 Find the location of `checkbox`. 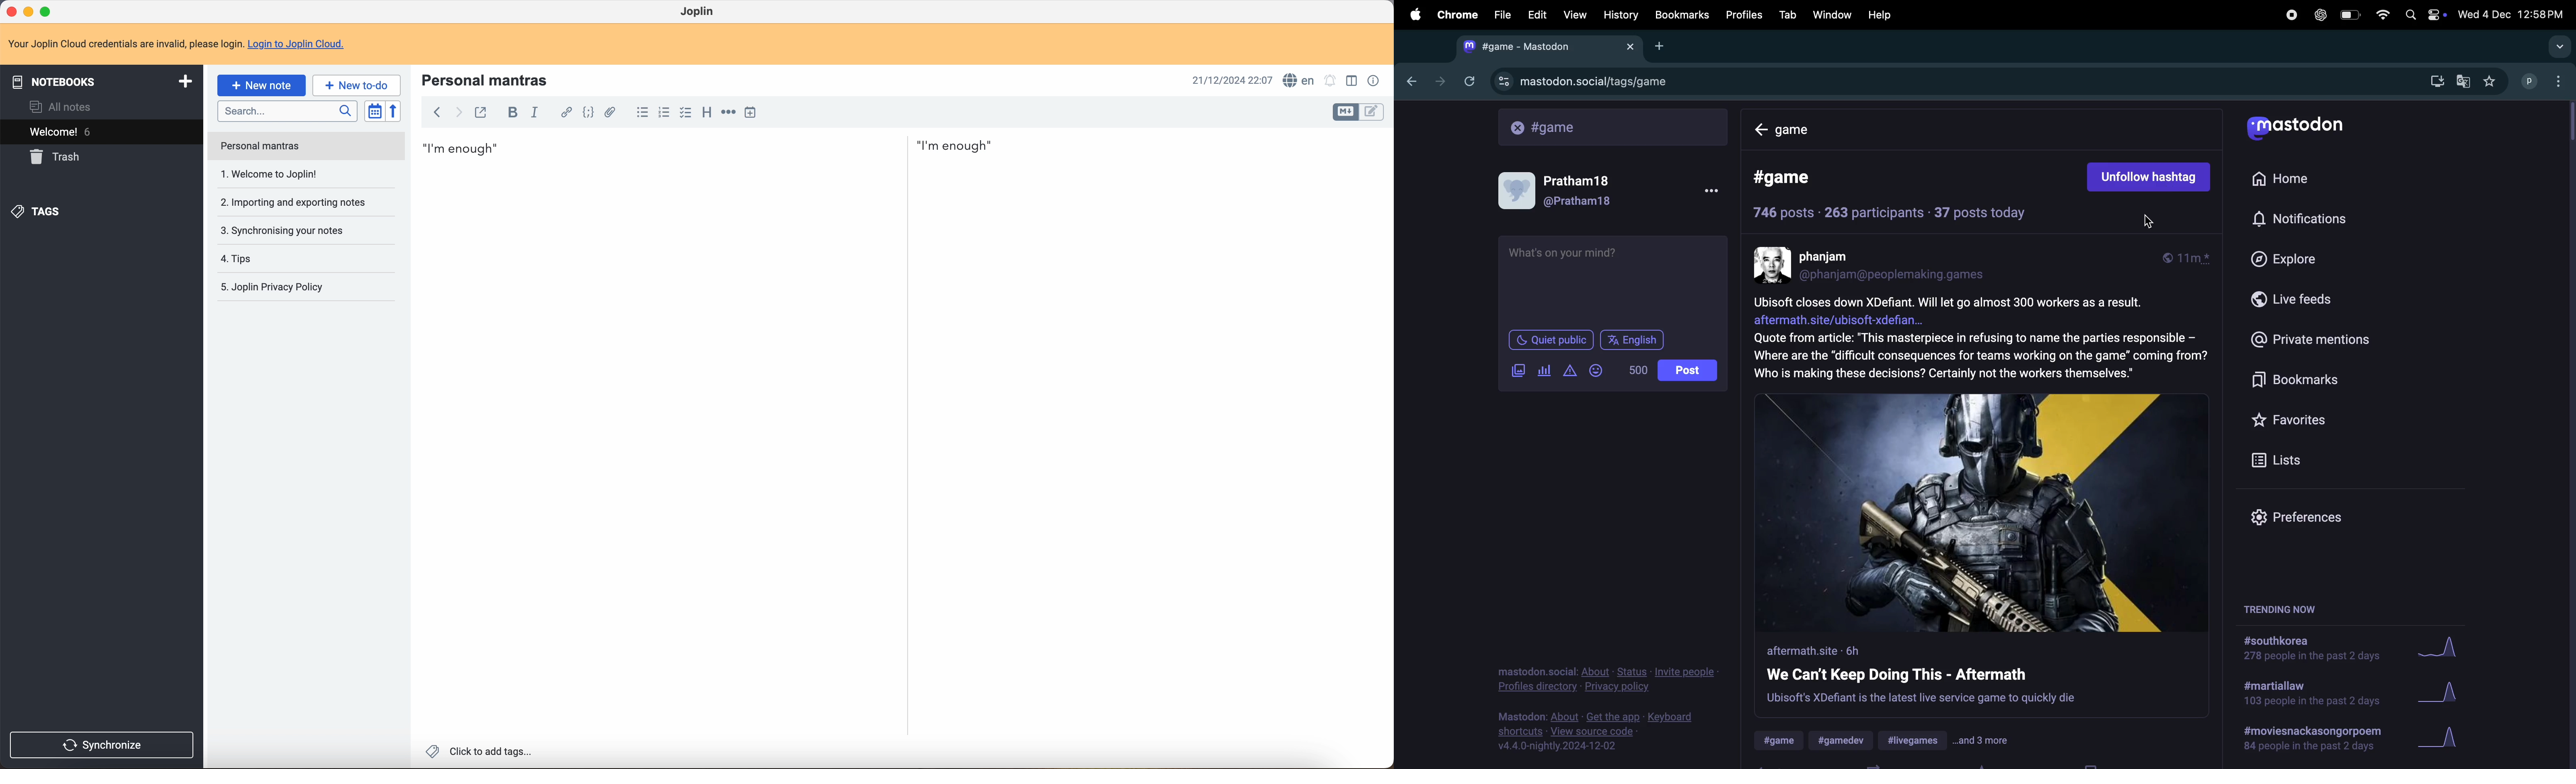

checkbox is located at coordinates (685, 113).